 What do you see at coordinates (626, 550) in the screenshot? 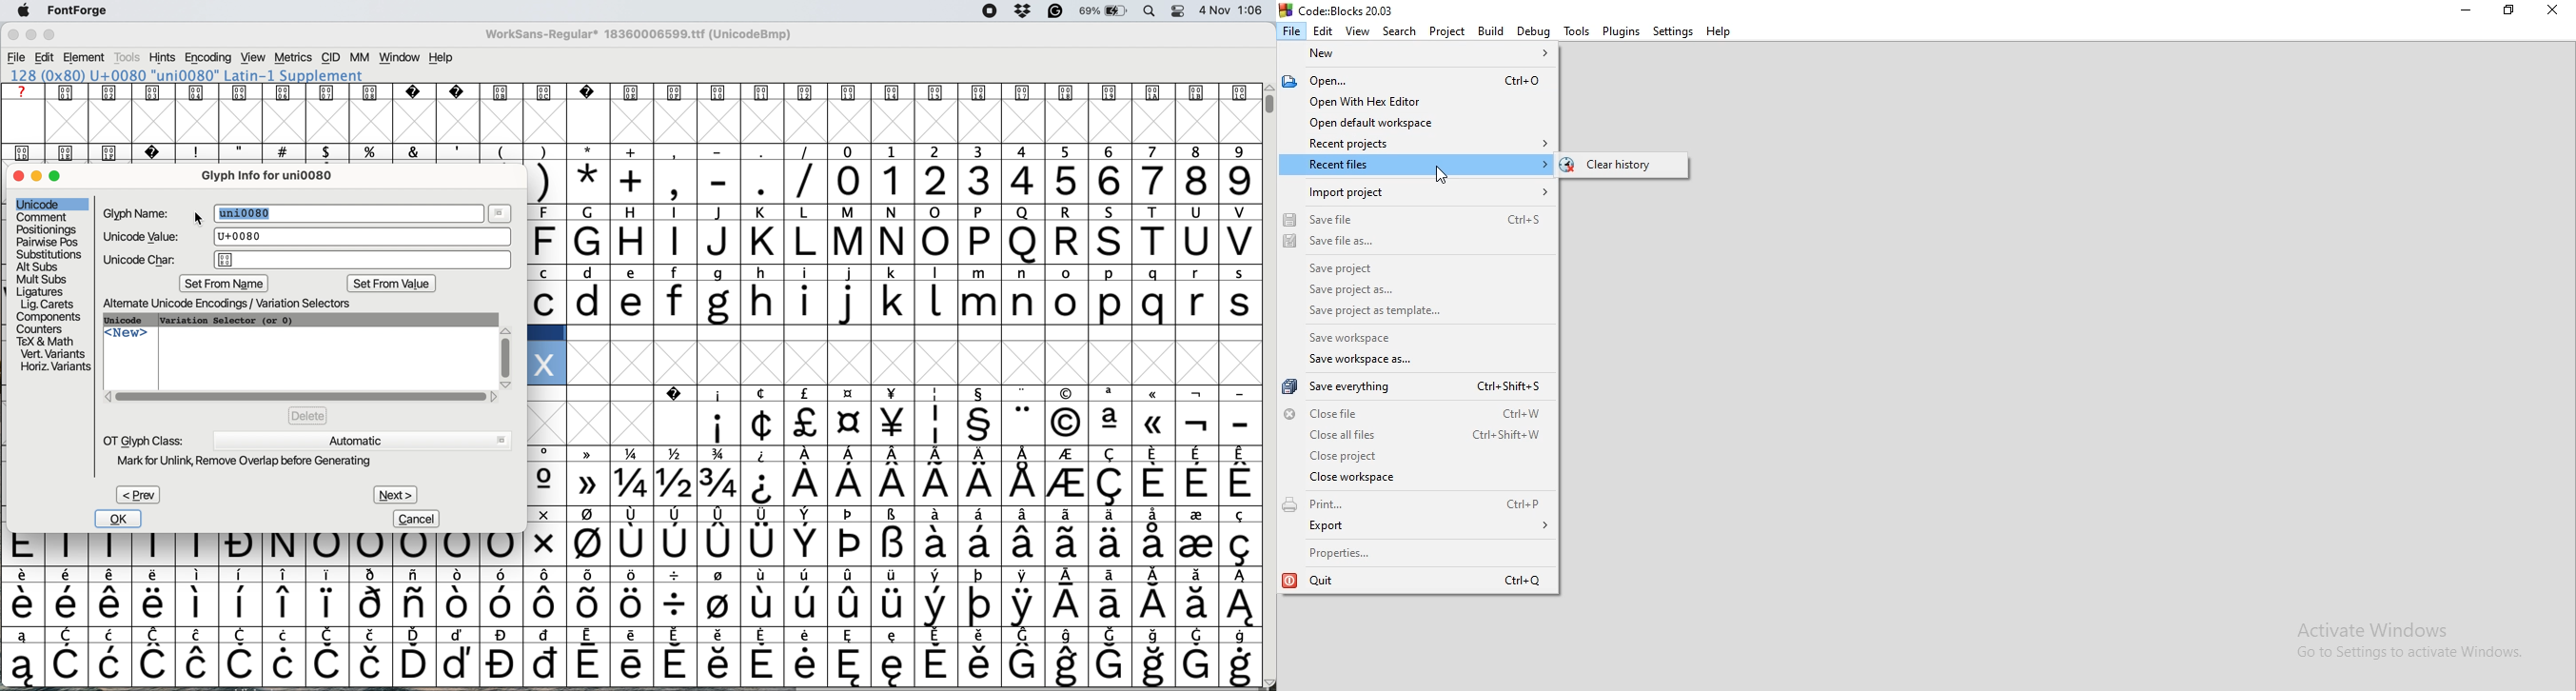
I see `special characters` at bounding box center [626, 550].